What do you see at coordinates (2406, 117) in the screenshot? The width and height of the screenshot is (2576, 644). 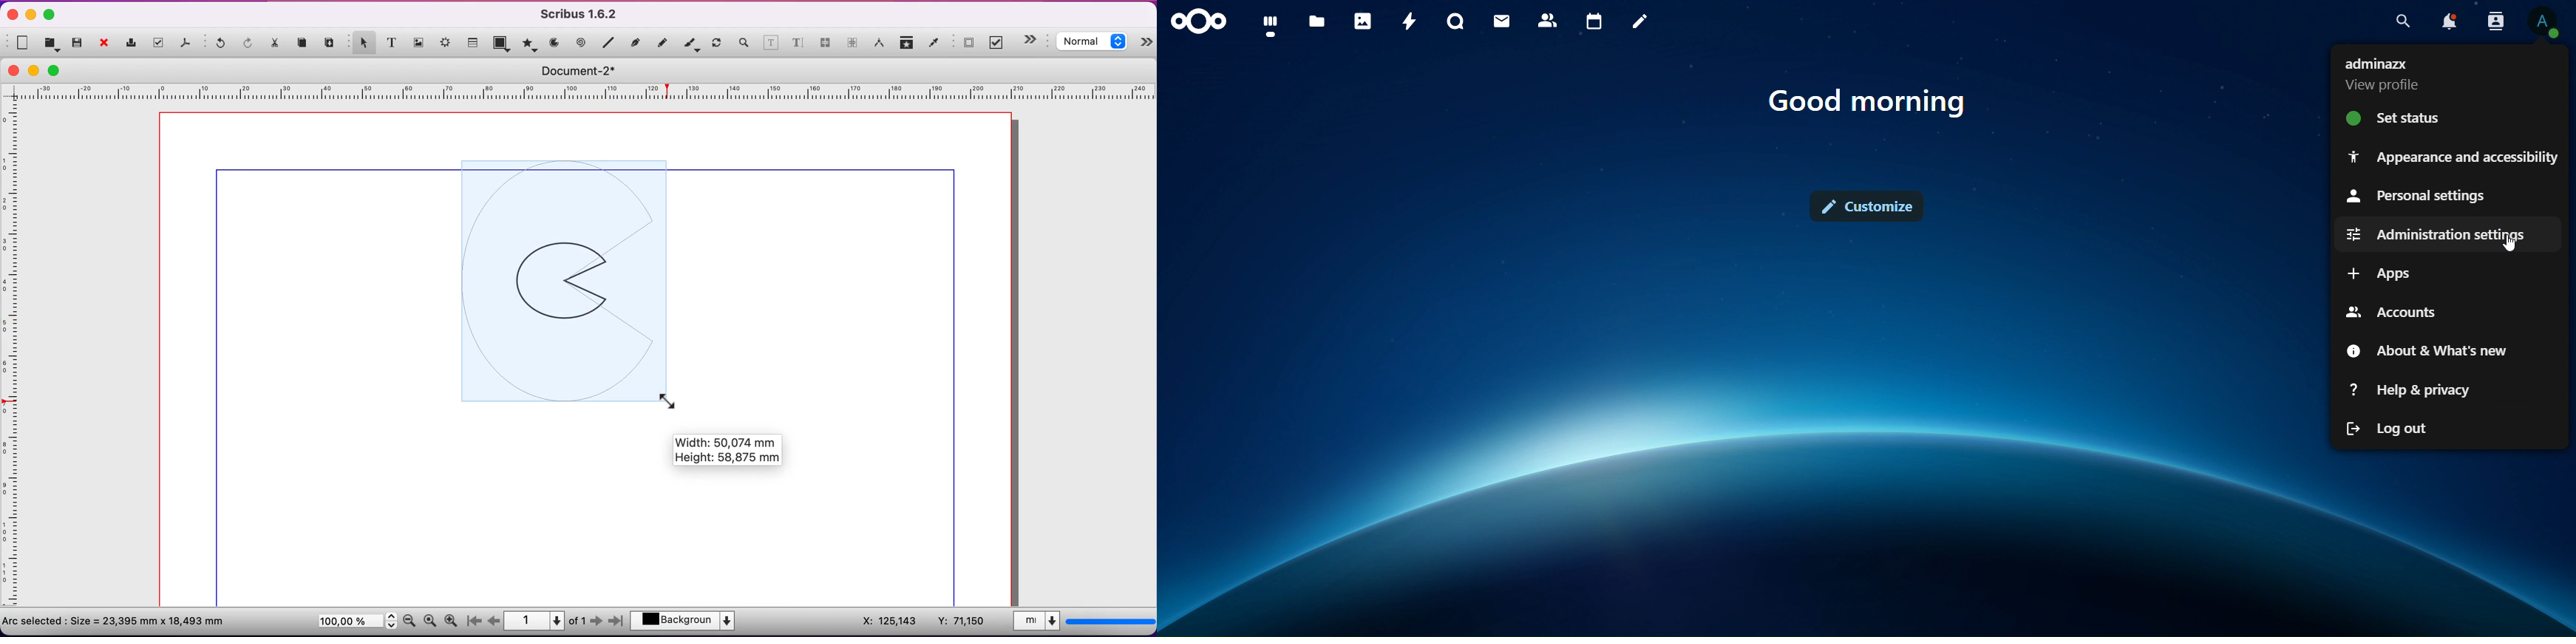 I see `set status` at bounding box center [2406, 117].